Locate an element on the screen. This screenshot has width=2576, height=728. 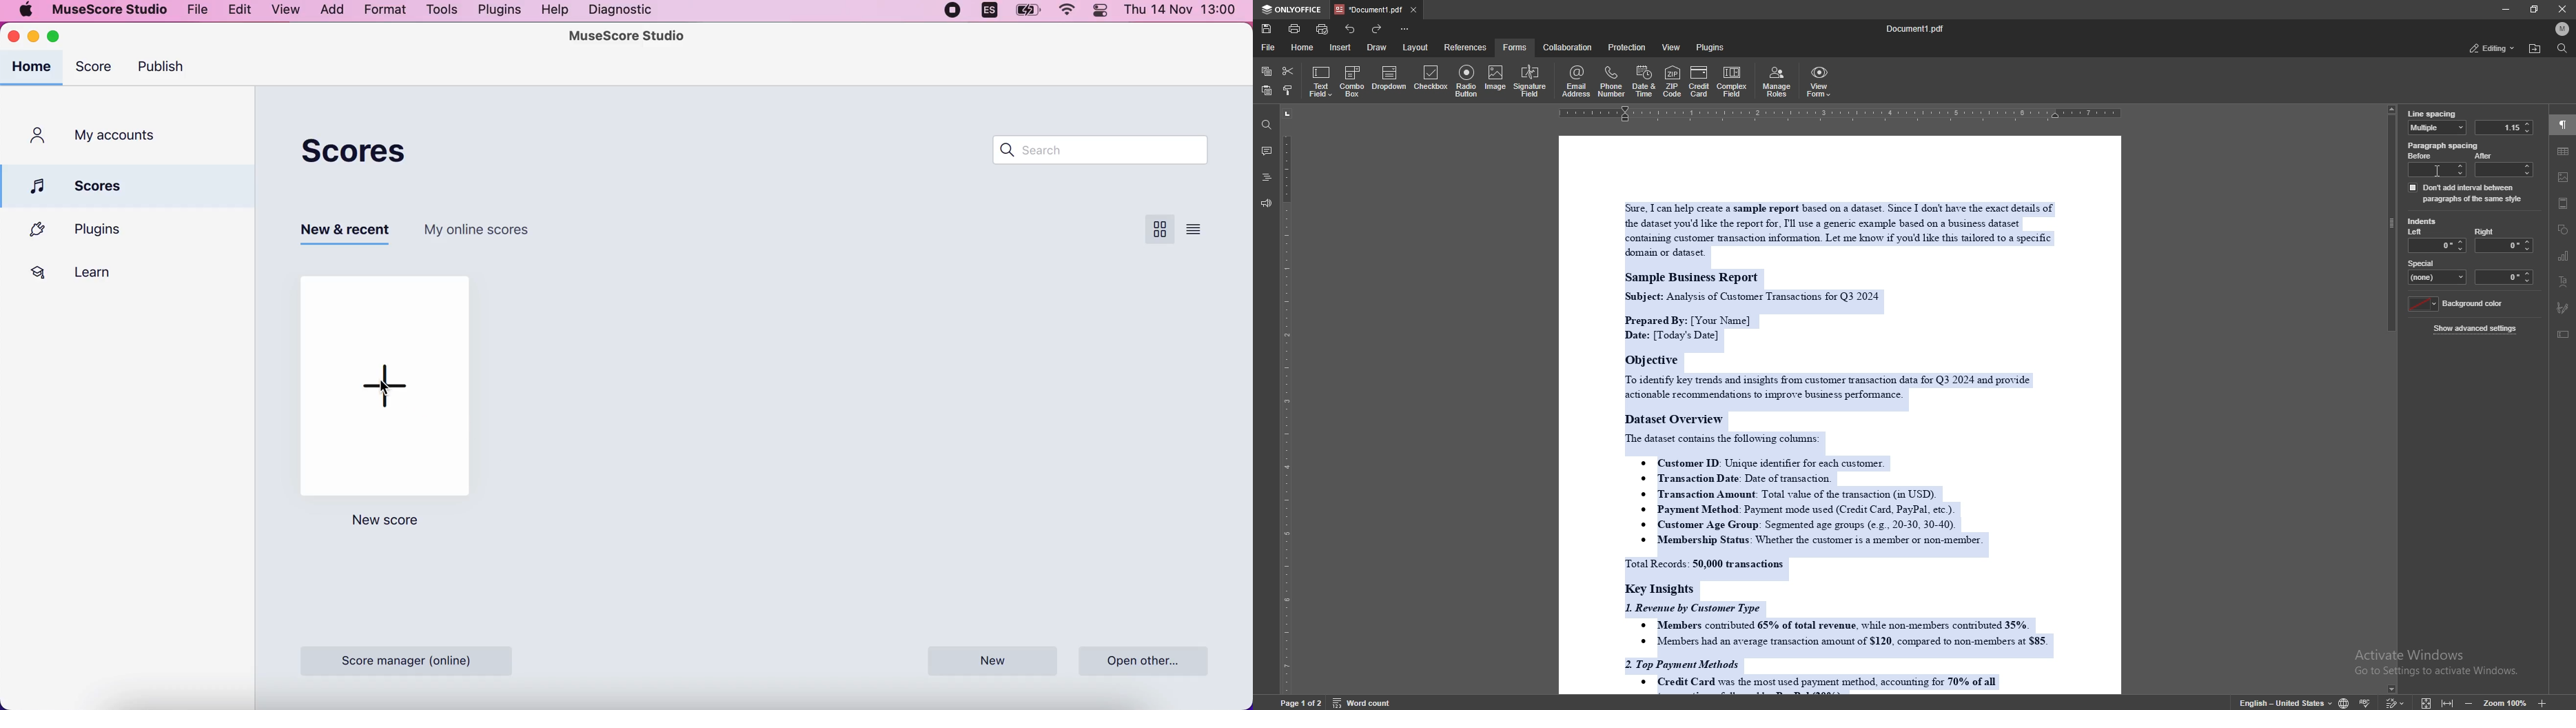
scores is located at coordinates (360, 151).